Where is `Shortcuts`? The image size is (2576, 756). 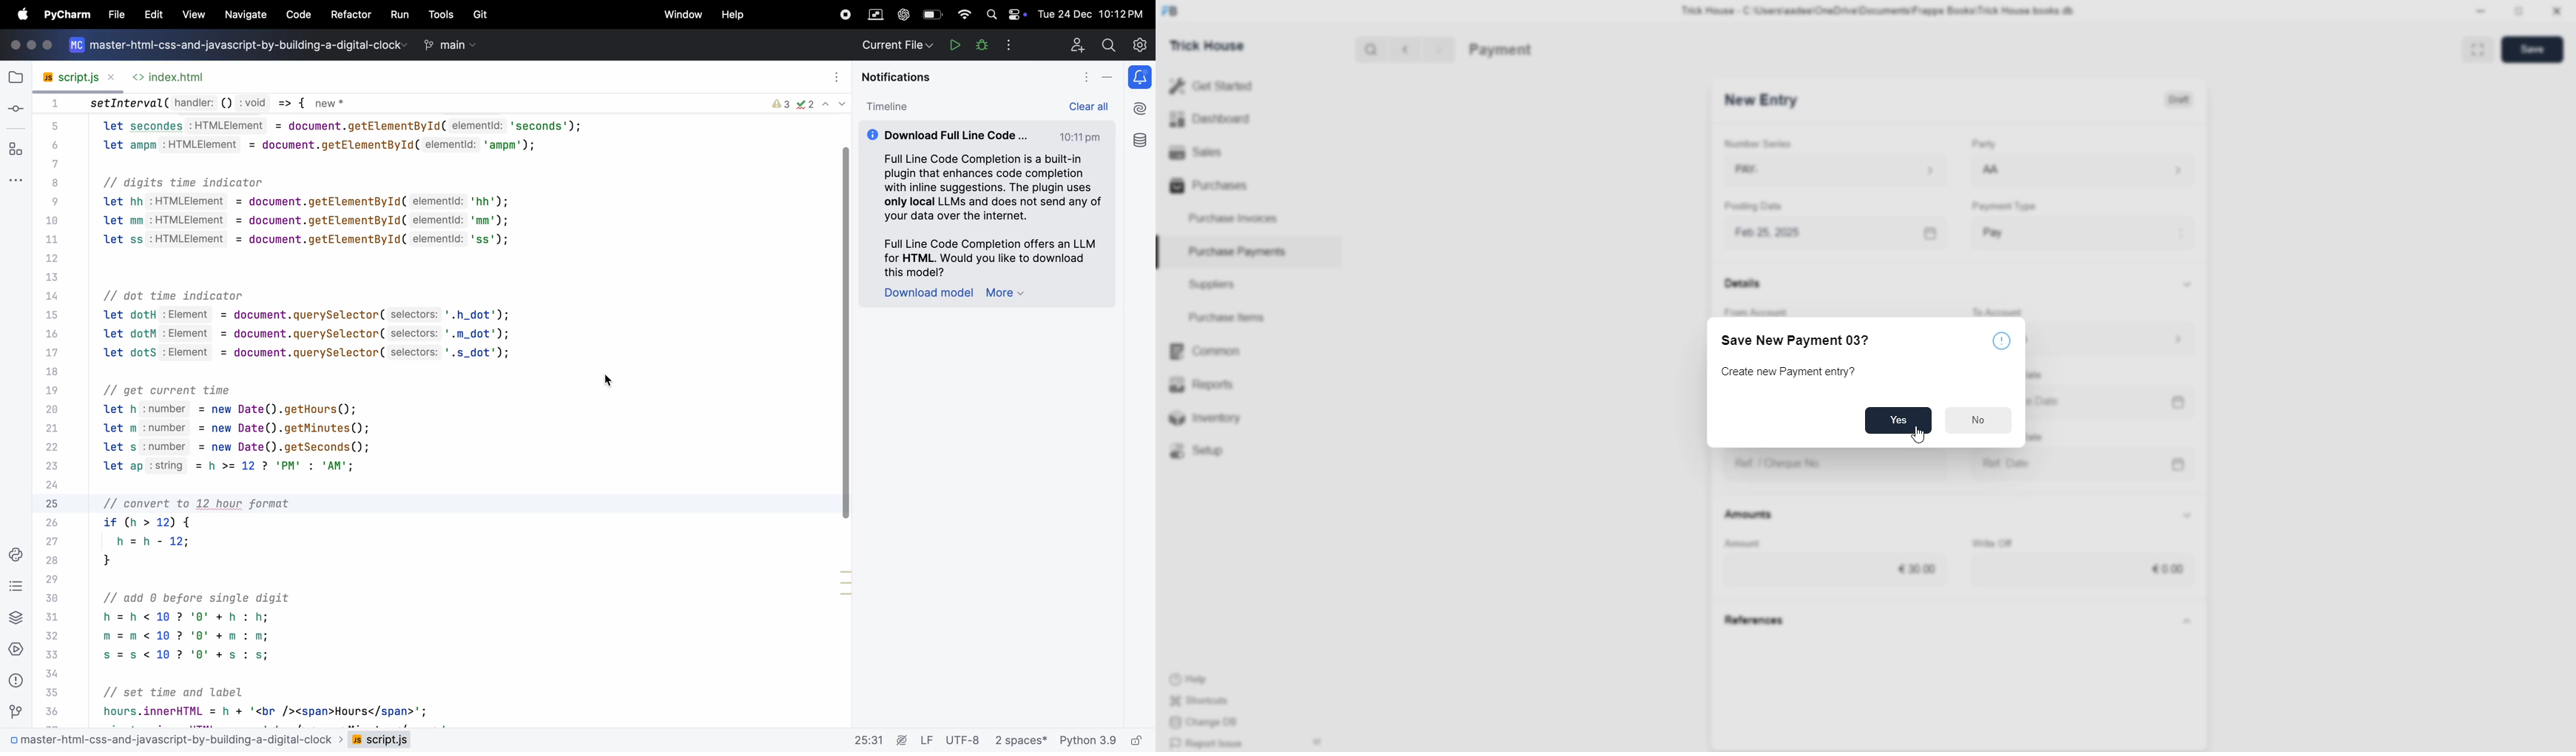 Shortcuts is located at coordinates (1208, 702).